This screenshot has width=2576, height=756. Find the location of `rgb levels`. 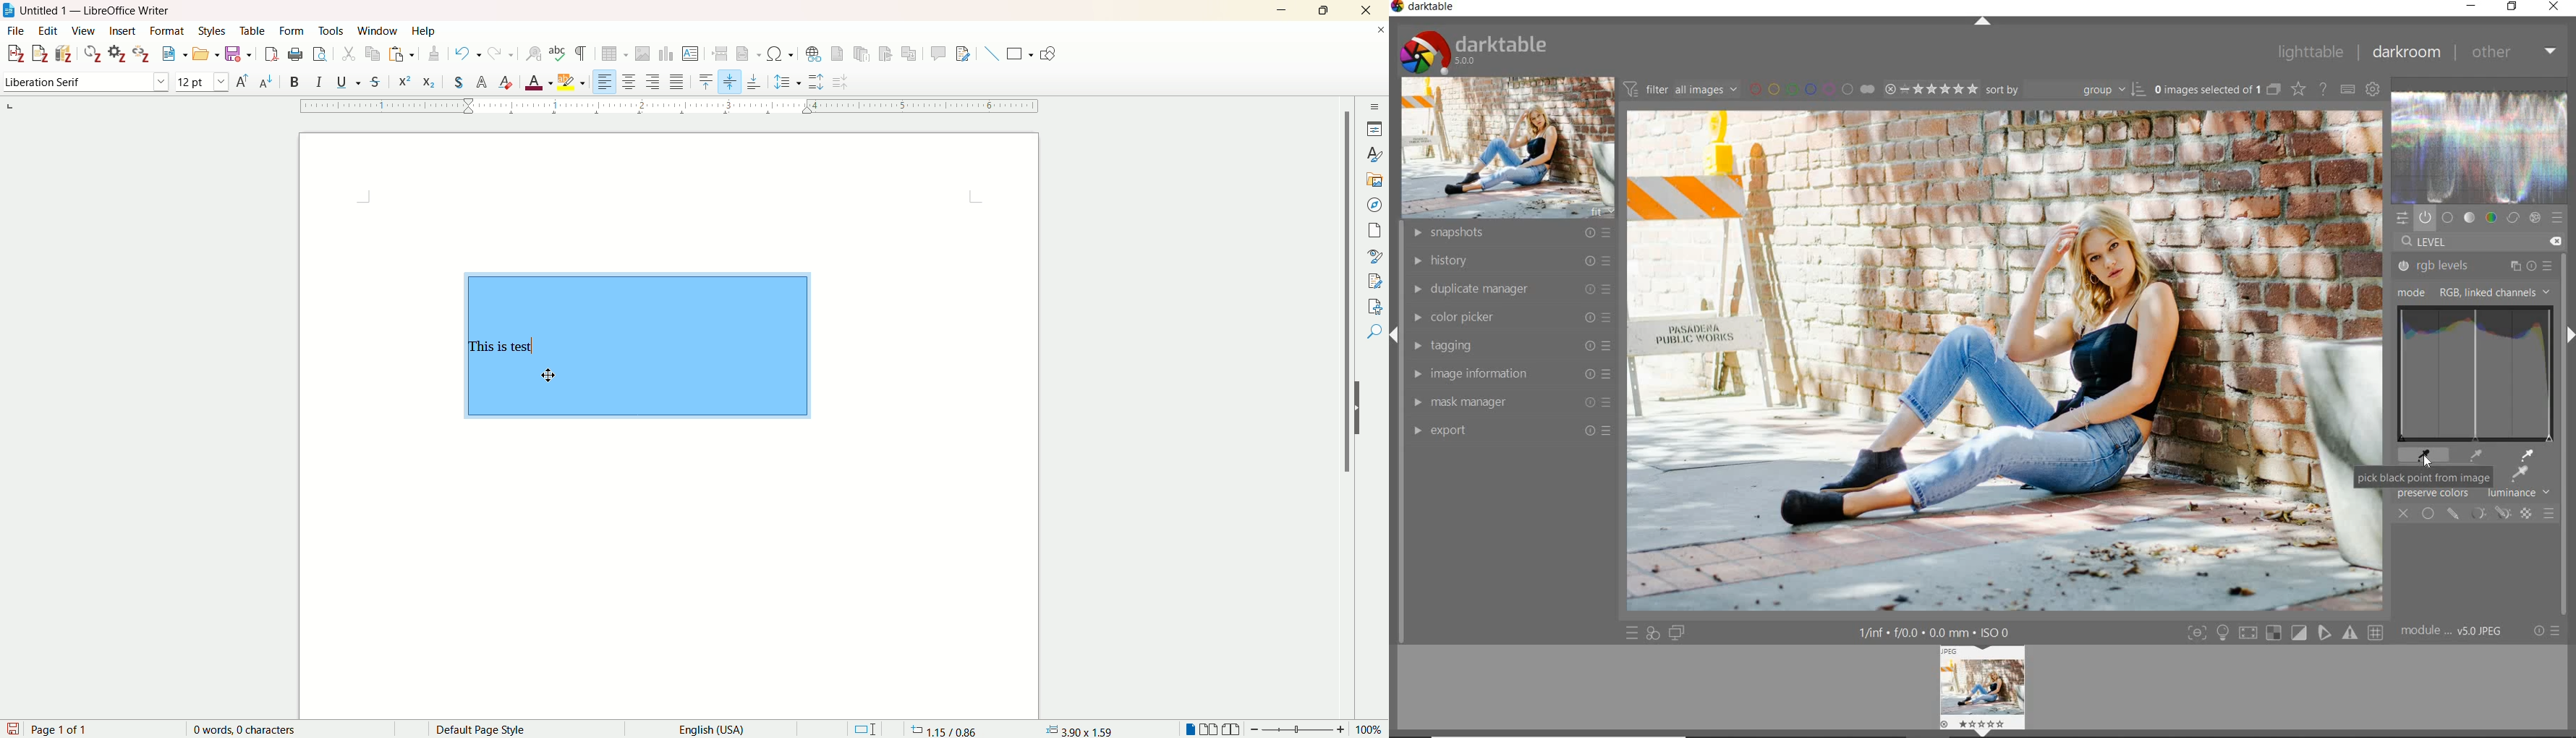

rgb levels is located at coordinates (2487, 266).